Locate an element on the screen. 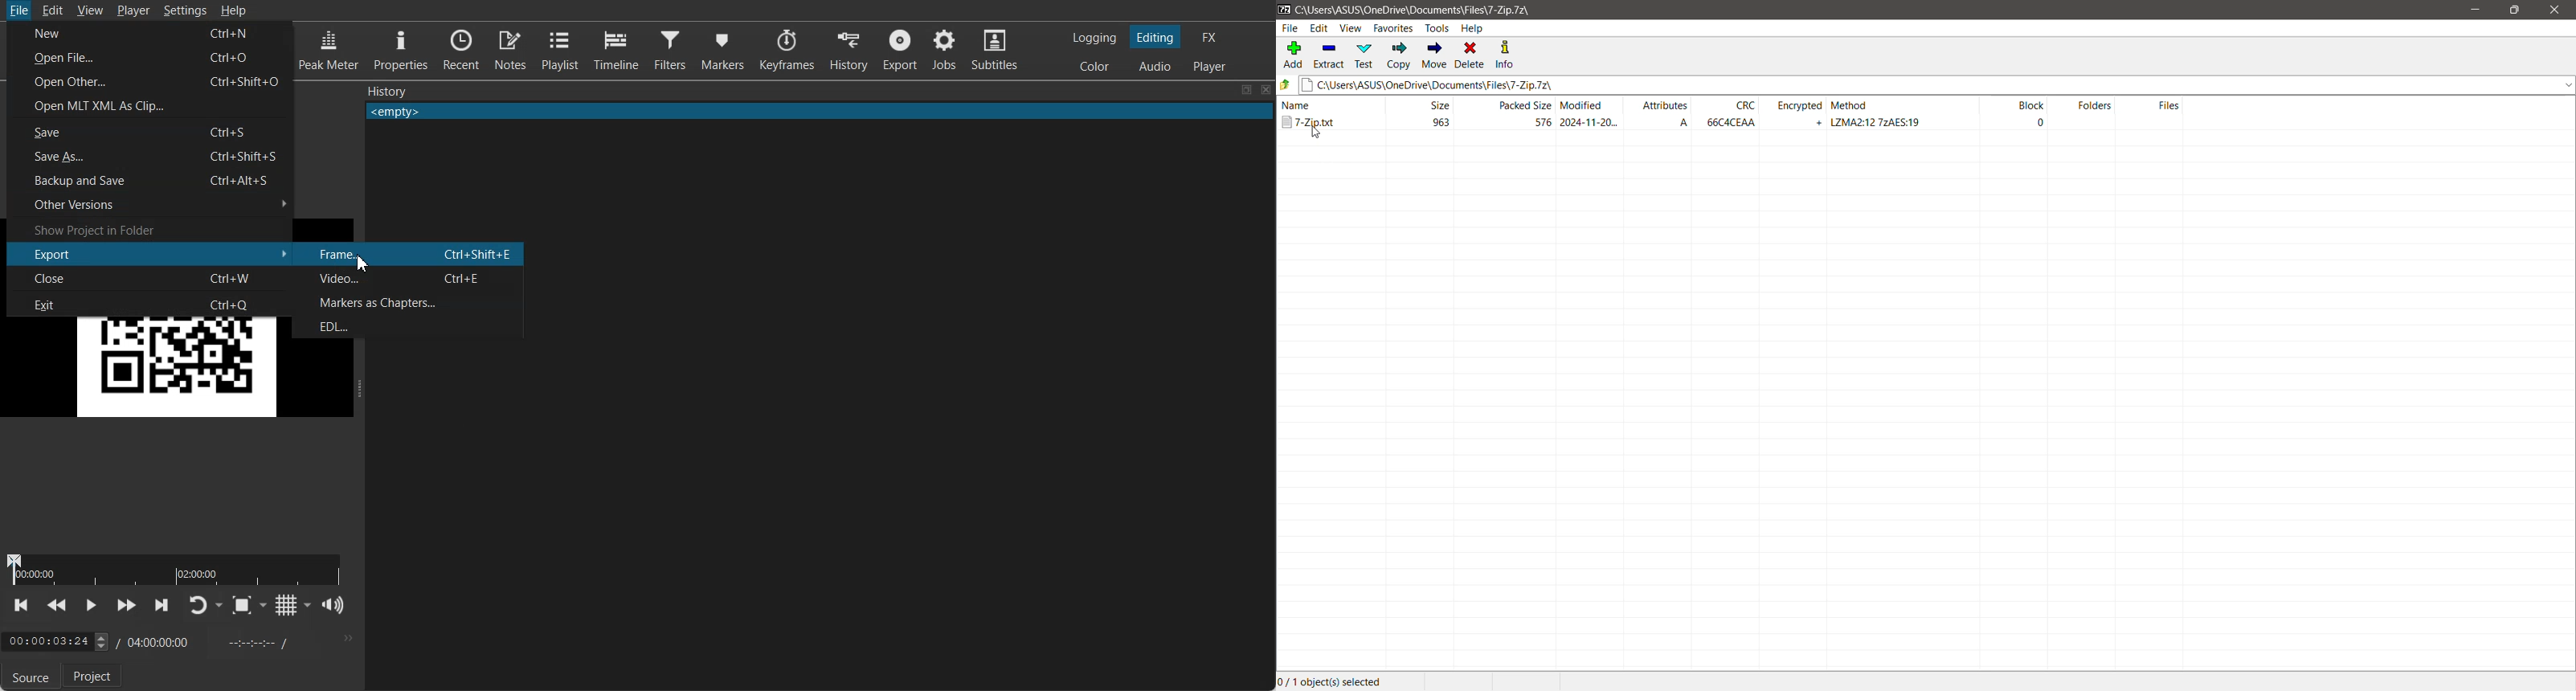 The width and height of the screenshot is (2576, 700). Ctrl+Shift+O is located at coordinates (248, 81).